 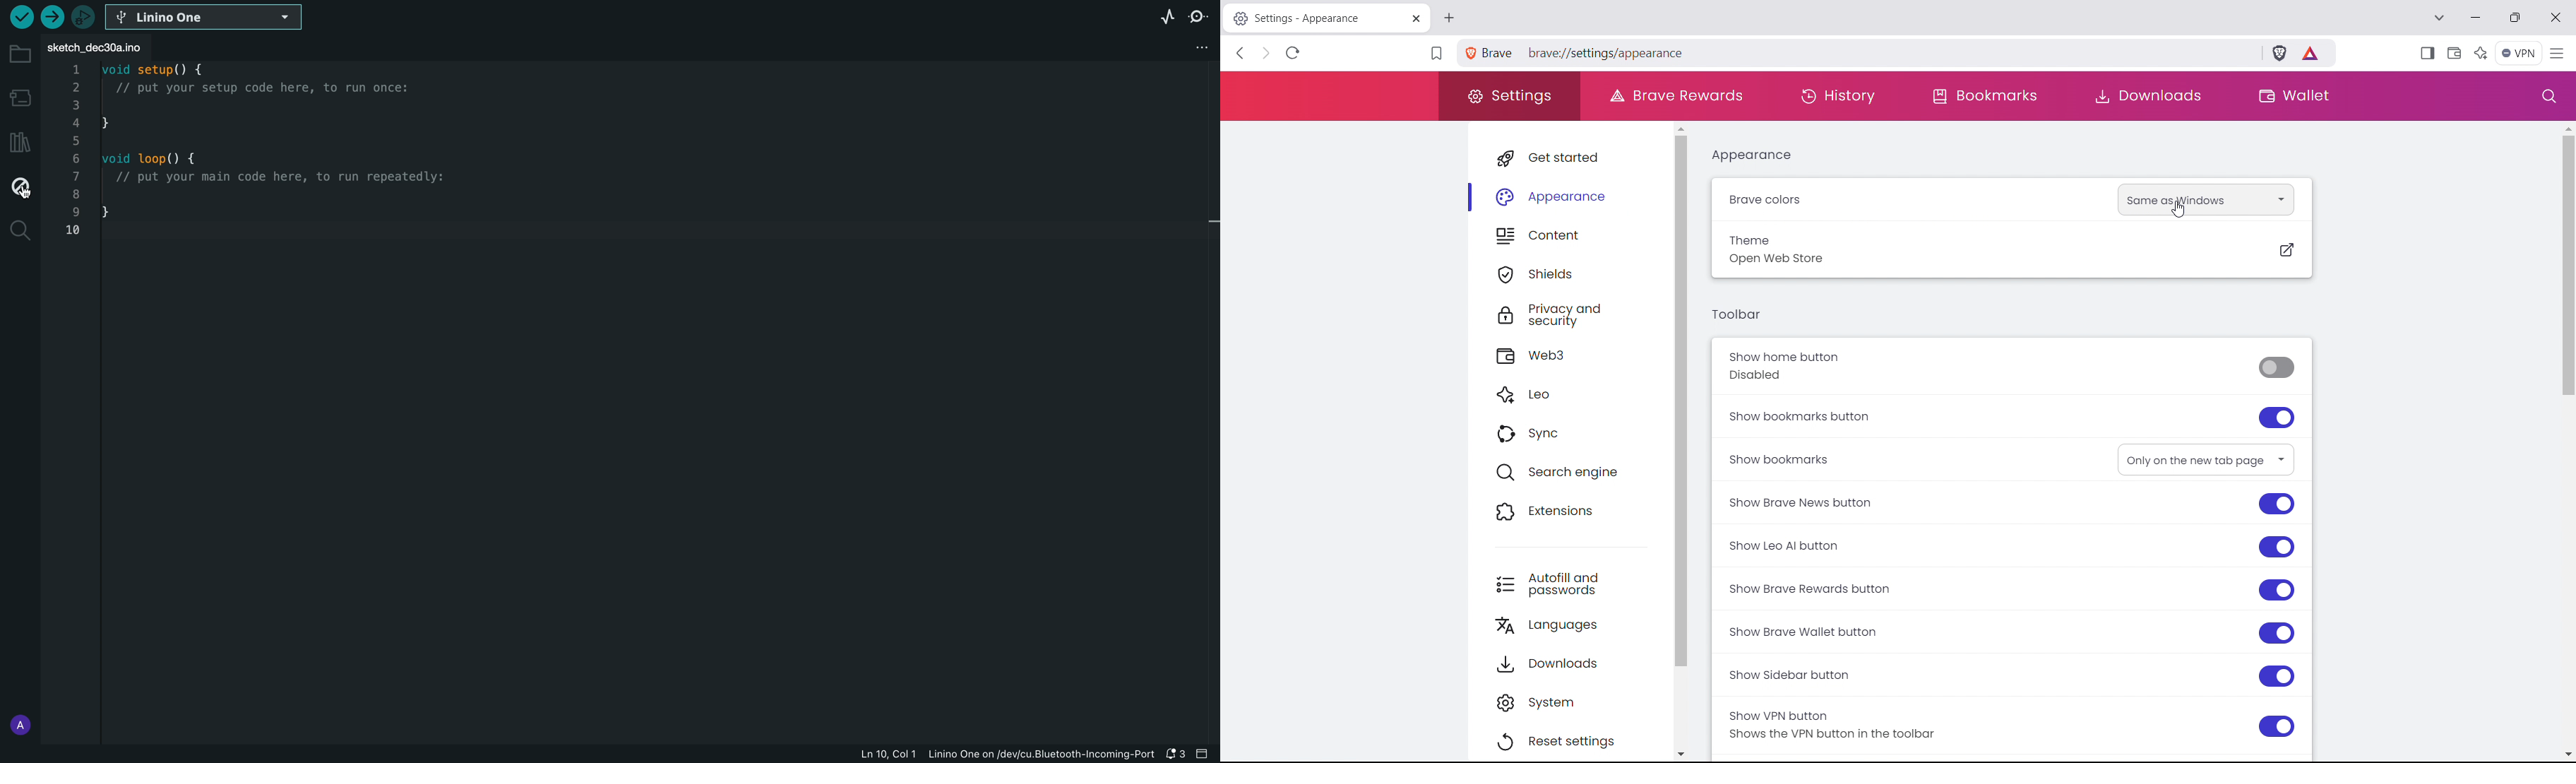 I want to click on scrollbar, so click(x=1694, y=400).